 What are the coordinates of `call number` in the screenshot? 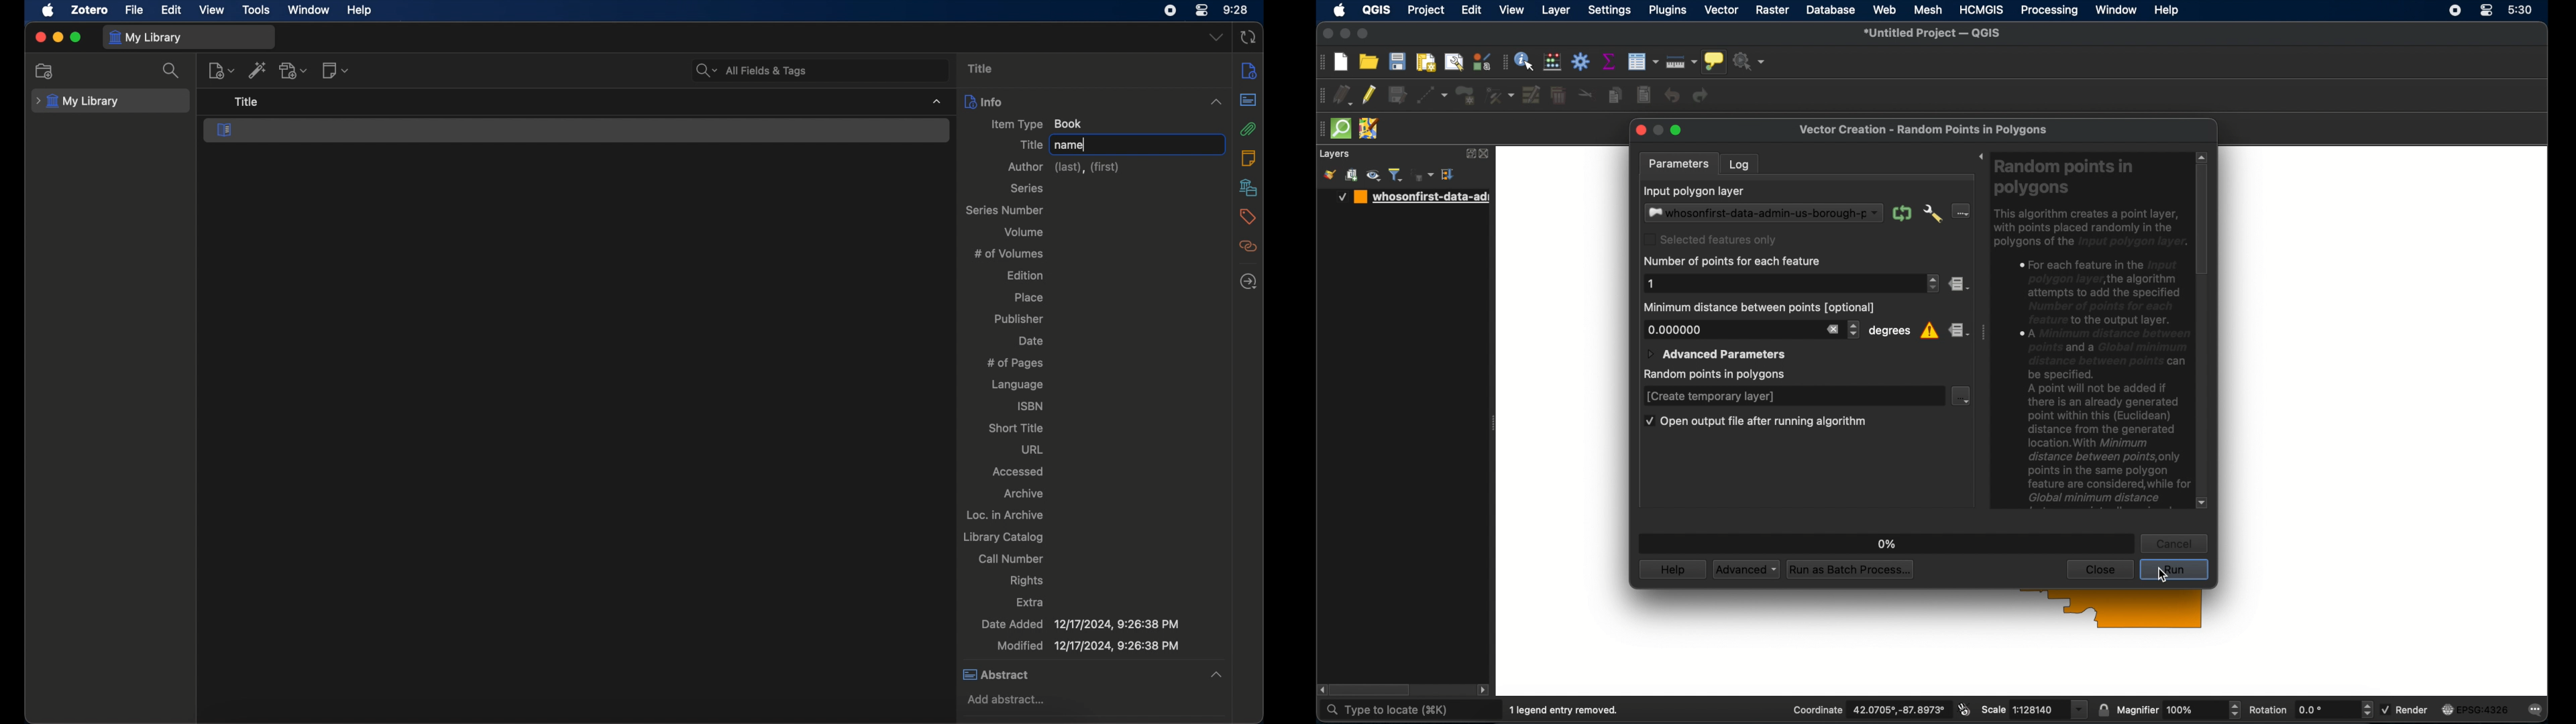 It's located at (1011, 558).